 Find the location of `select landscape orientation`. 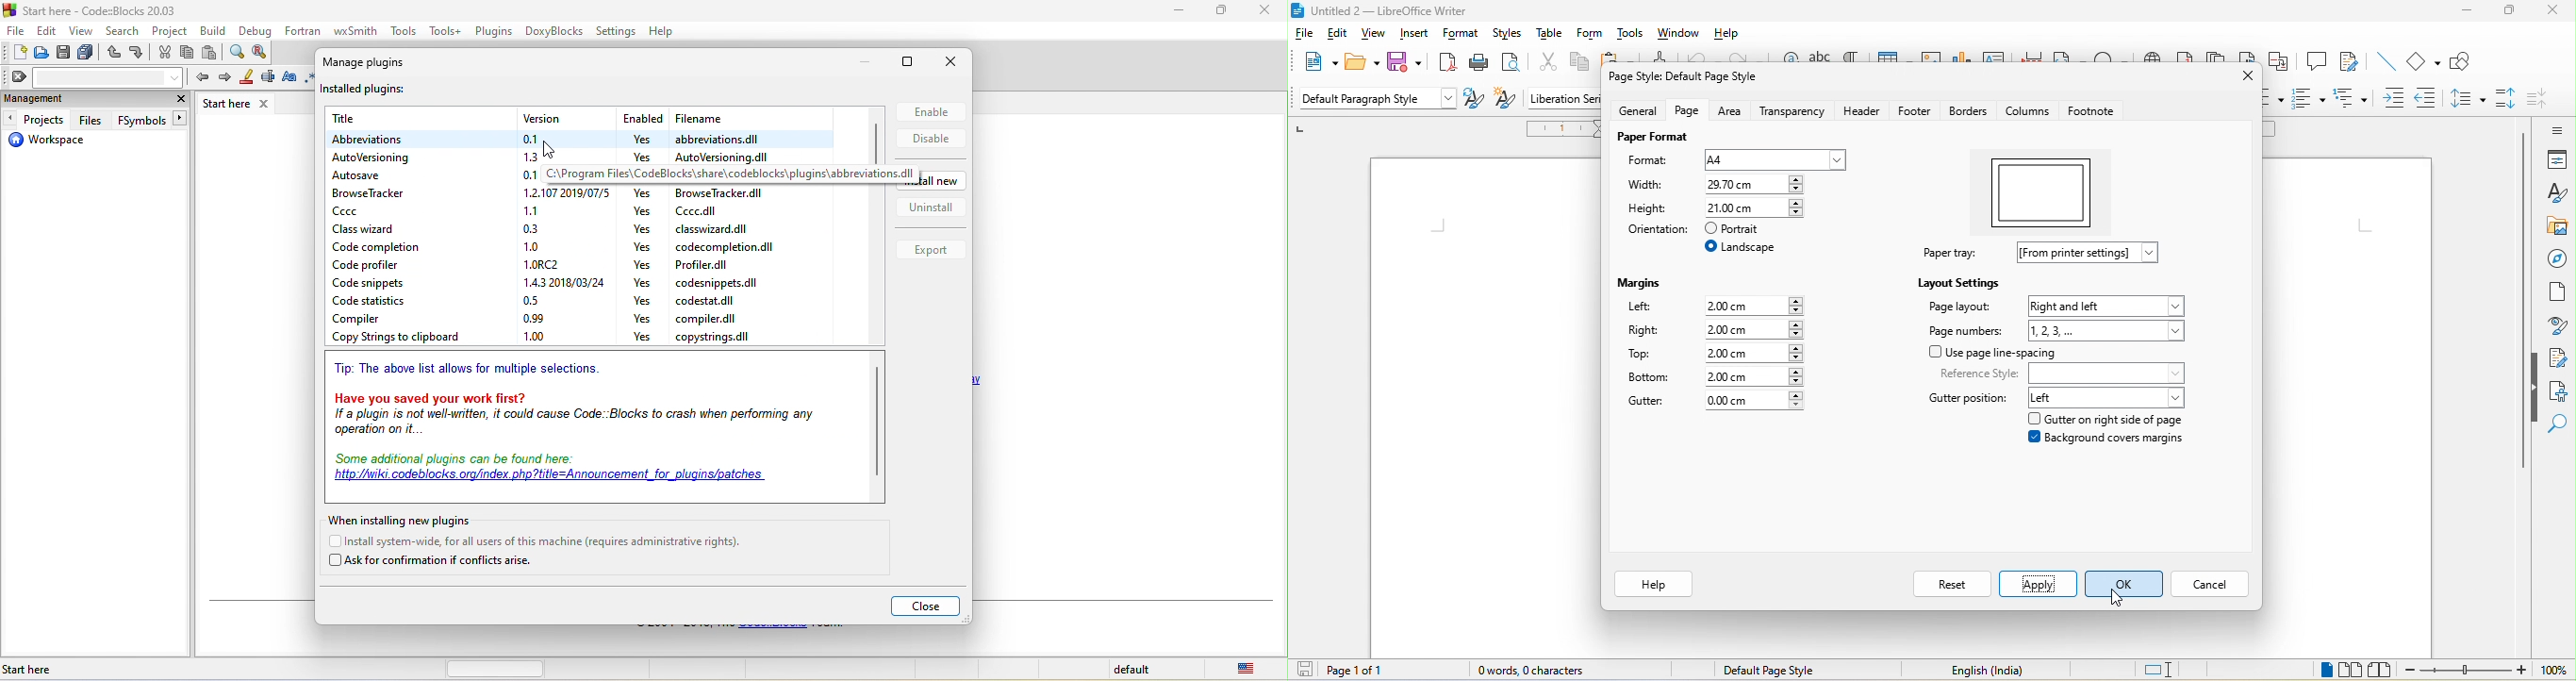

select landscape orientation is located at coordinates (1745, 249).